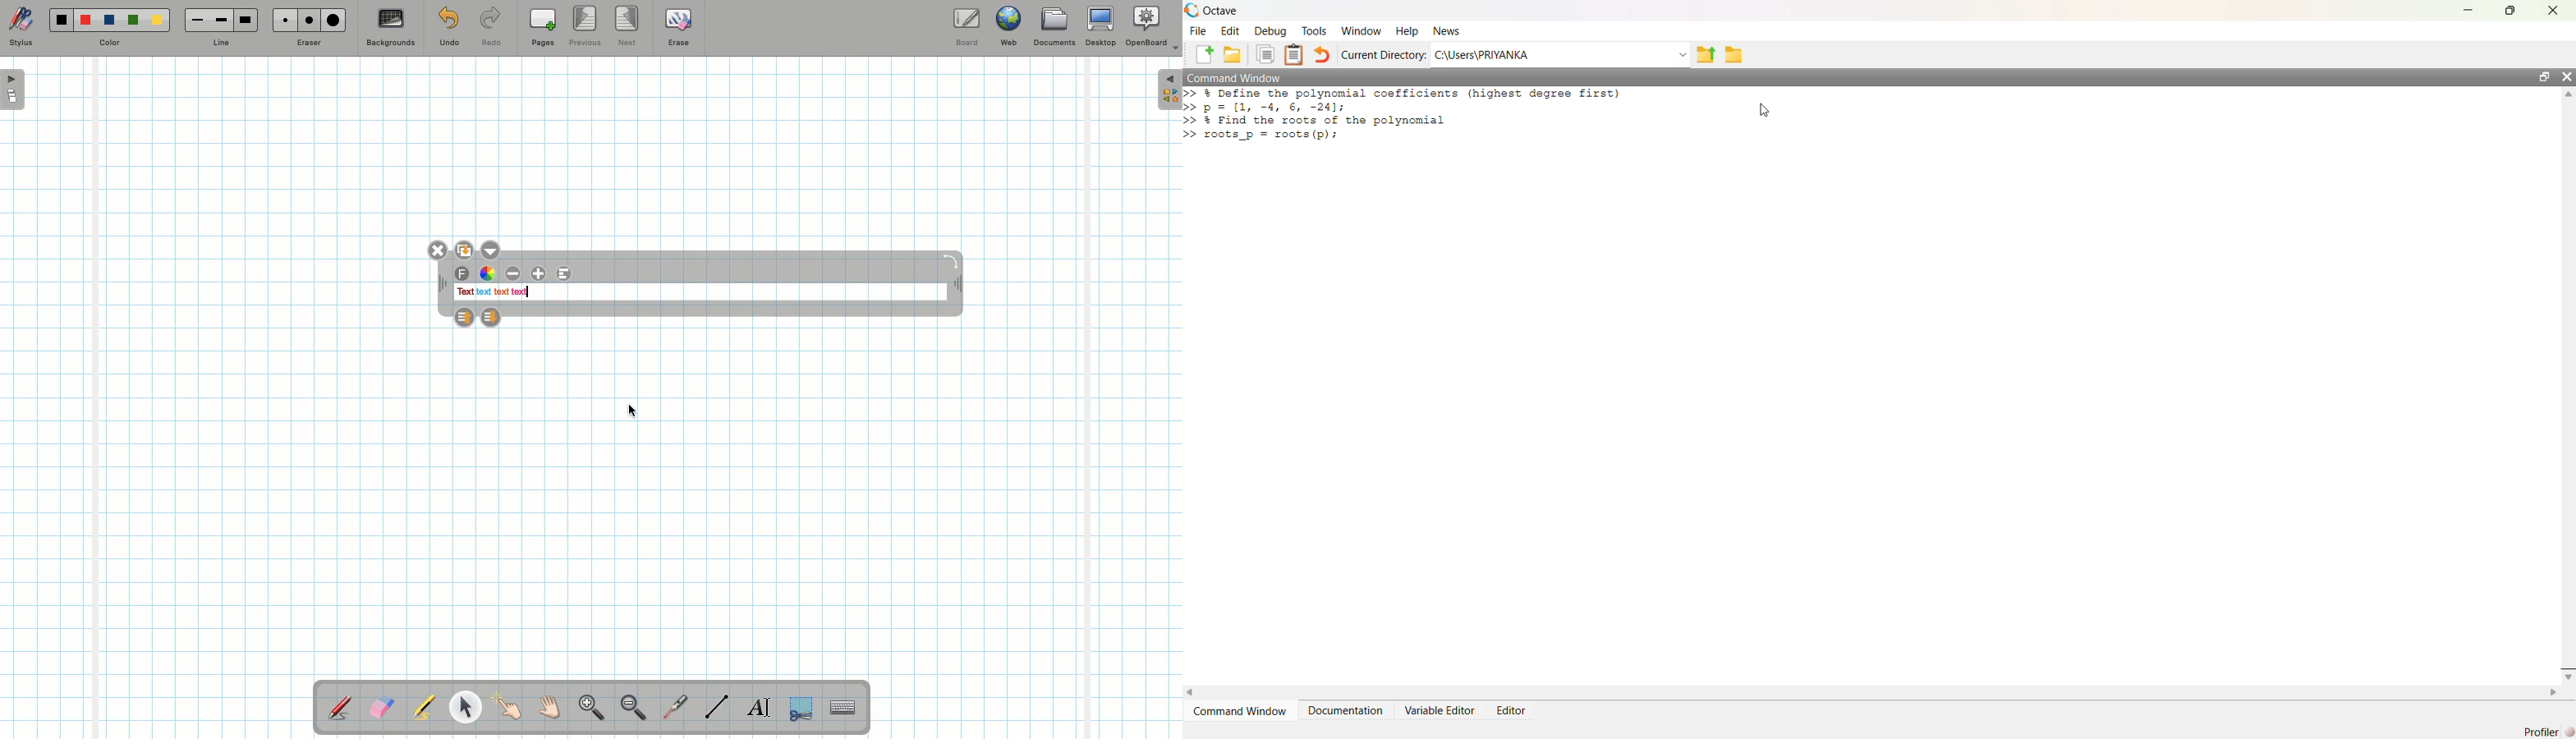 This screenshot has width=2576, height=756. I want to click on Pointer, so click(465, 707).